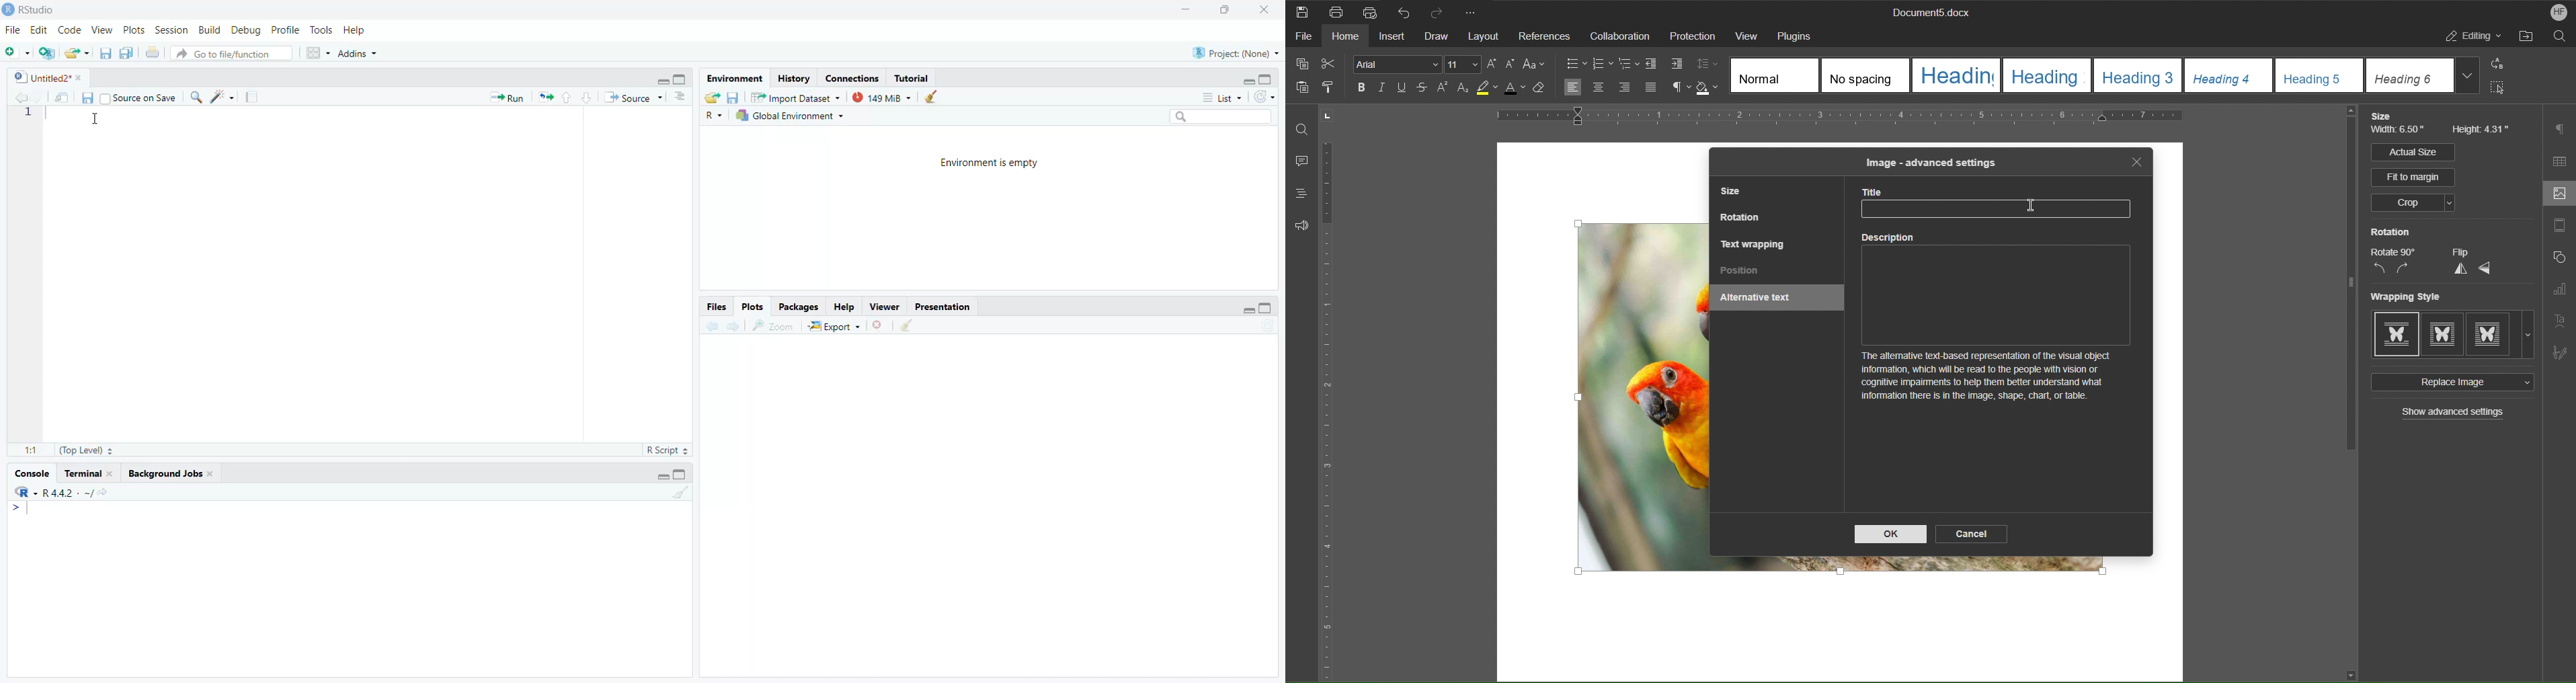 The height and width of the screenshot is (700, 2576). What do you see at coordinates (662, 451) in the screenshot?
I see `R Script` at bounding box center [662, 451].